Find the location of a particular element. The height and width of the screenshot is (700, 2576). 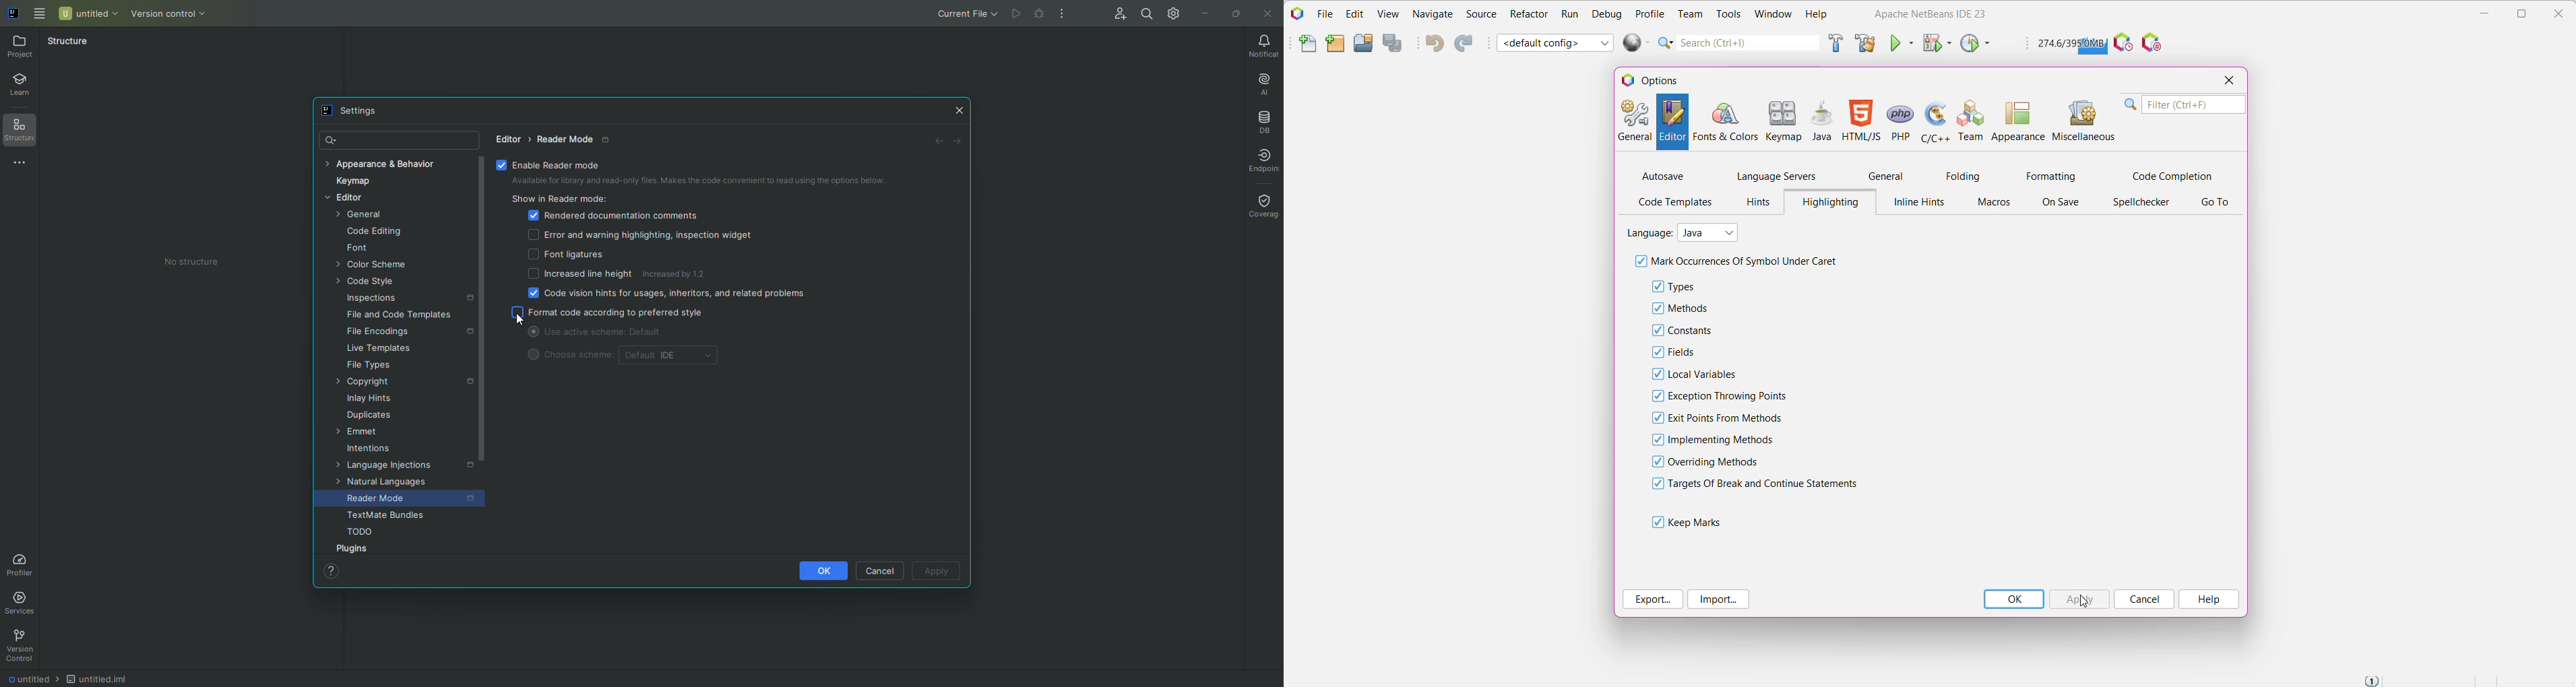

Notifications is located at coordinates (1264, 47).